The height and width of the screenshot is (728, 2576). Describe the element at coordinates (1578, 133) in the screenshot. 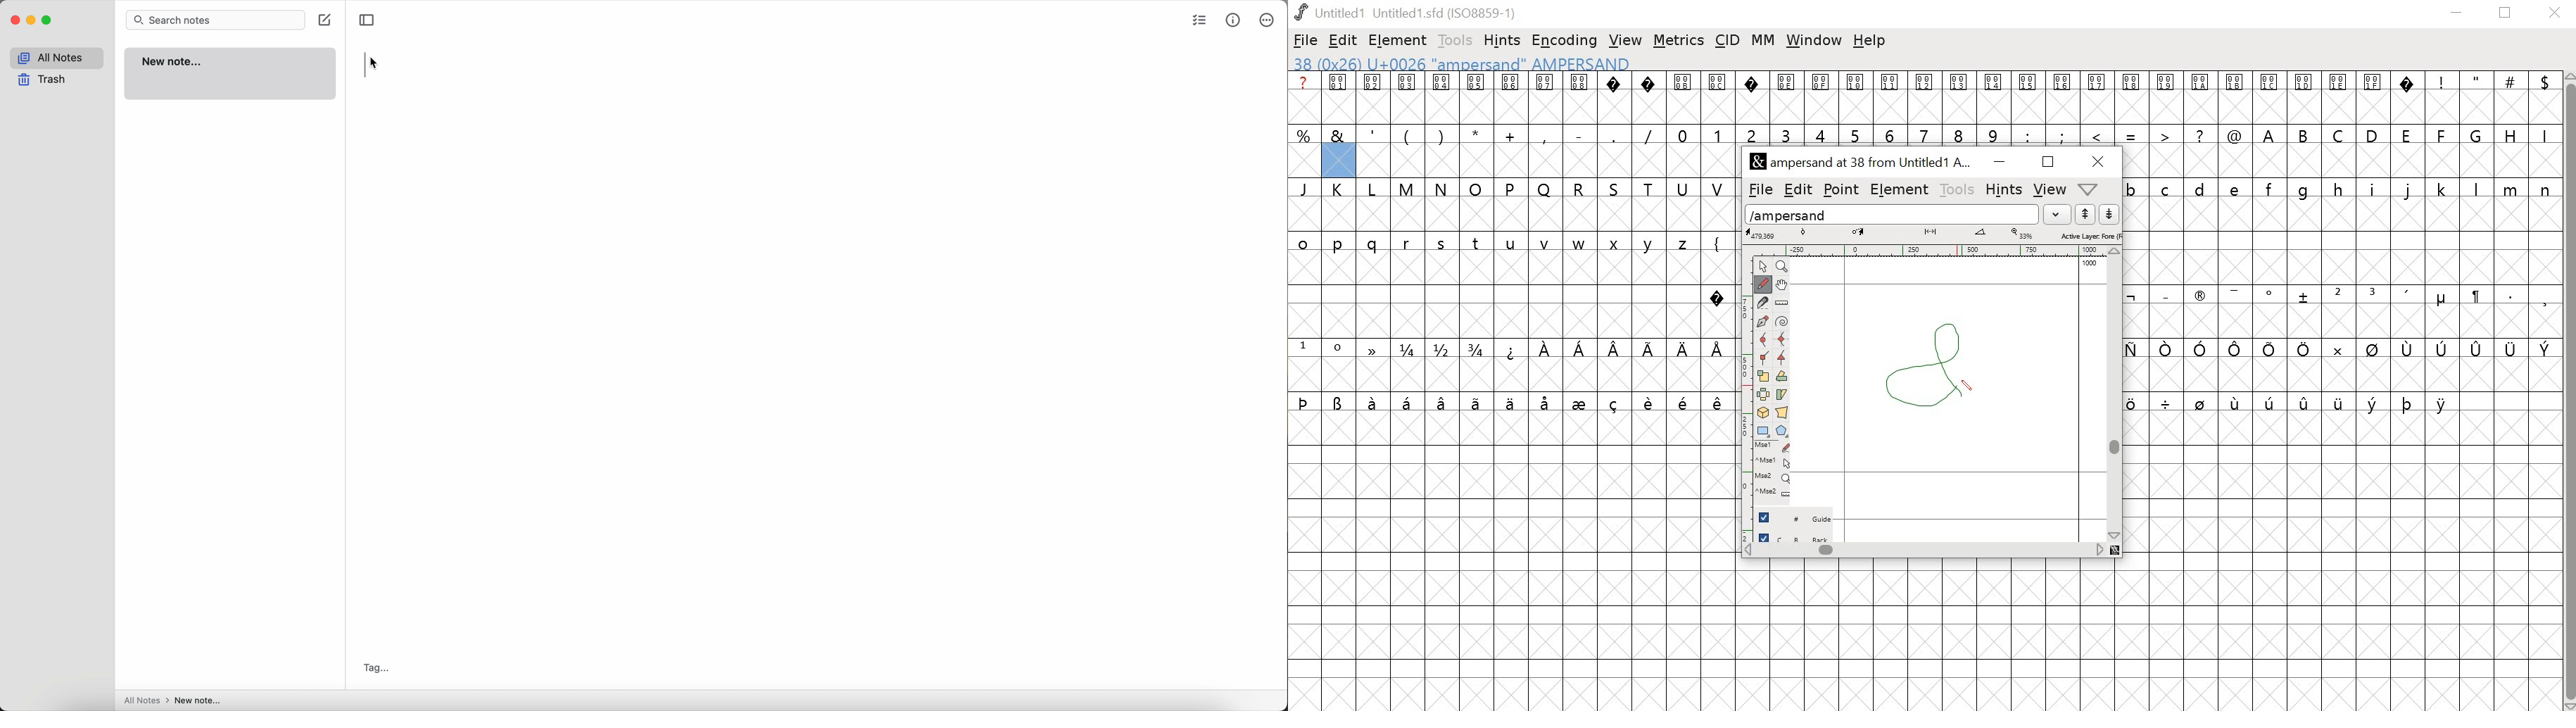

I see `-` at that location.